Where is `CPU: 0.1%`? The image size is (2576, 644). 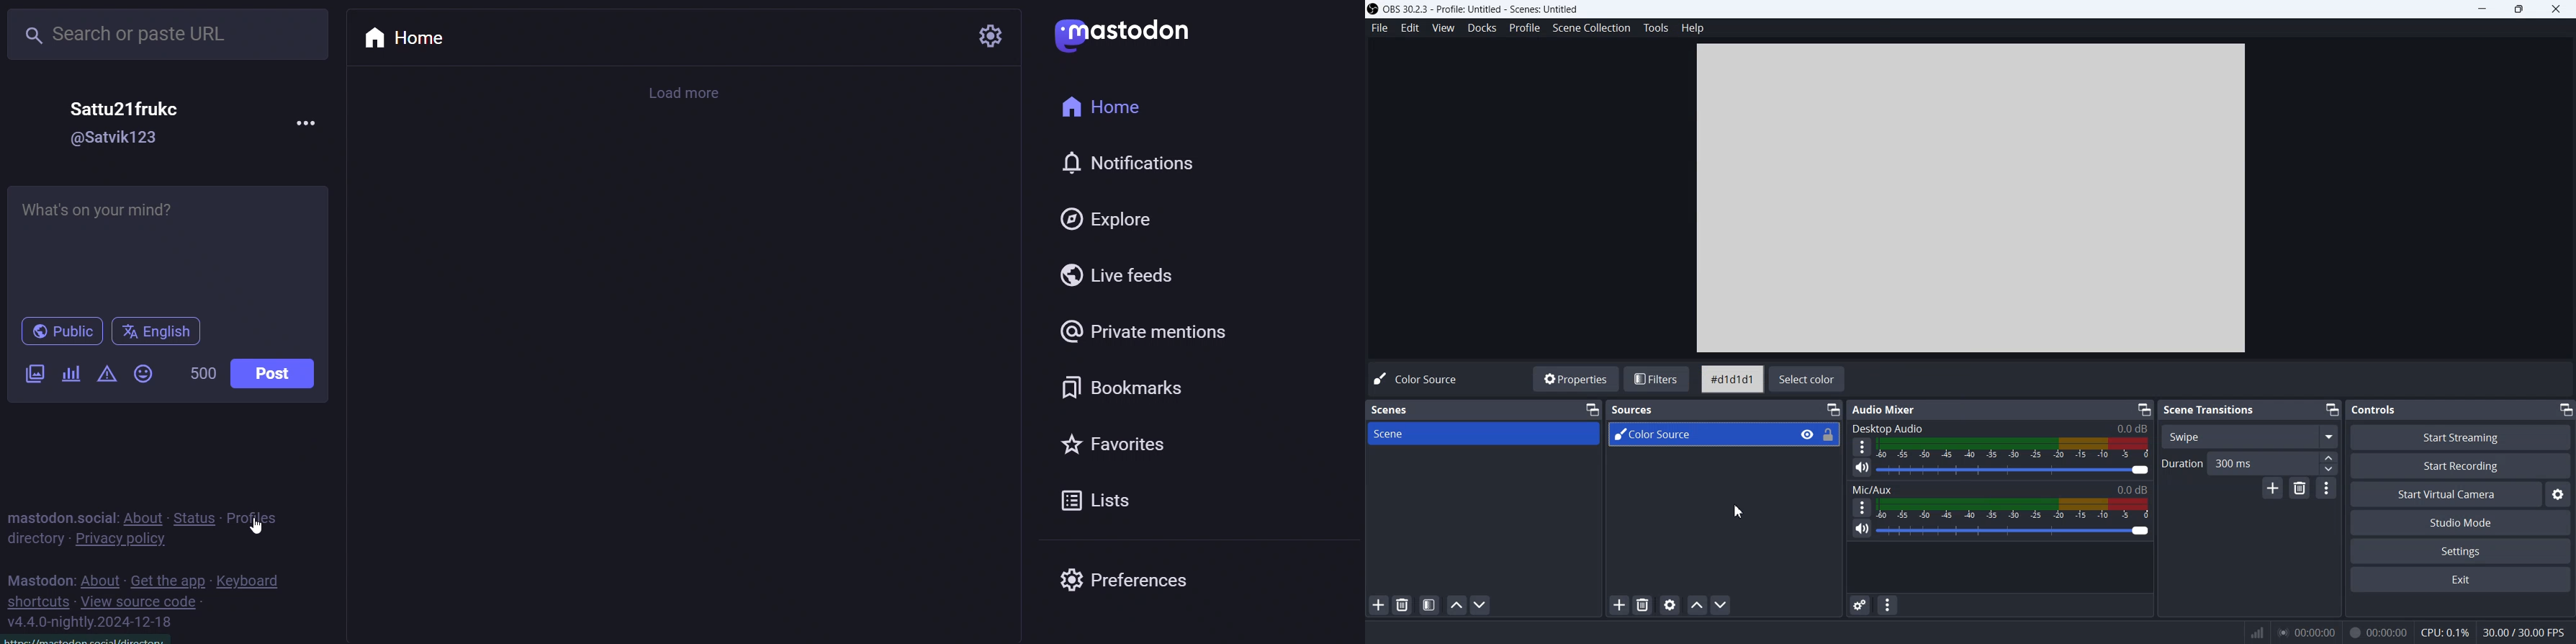 CPU: 0.1% is located at coordinates (2441, 631).